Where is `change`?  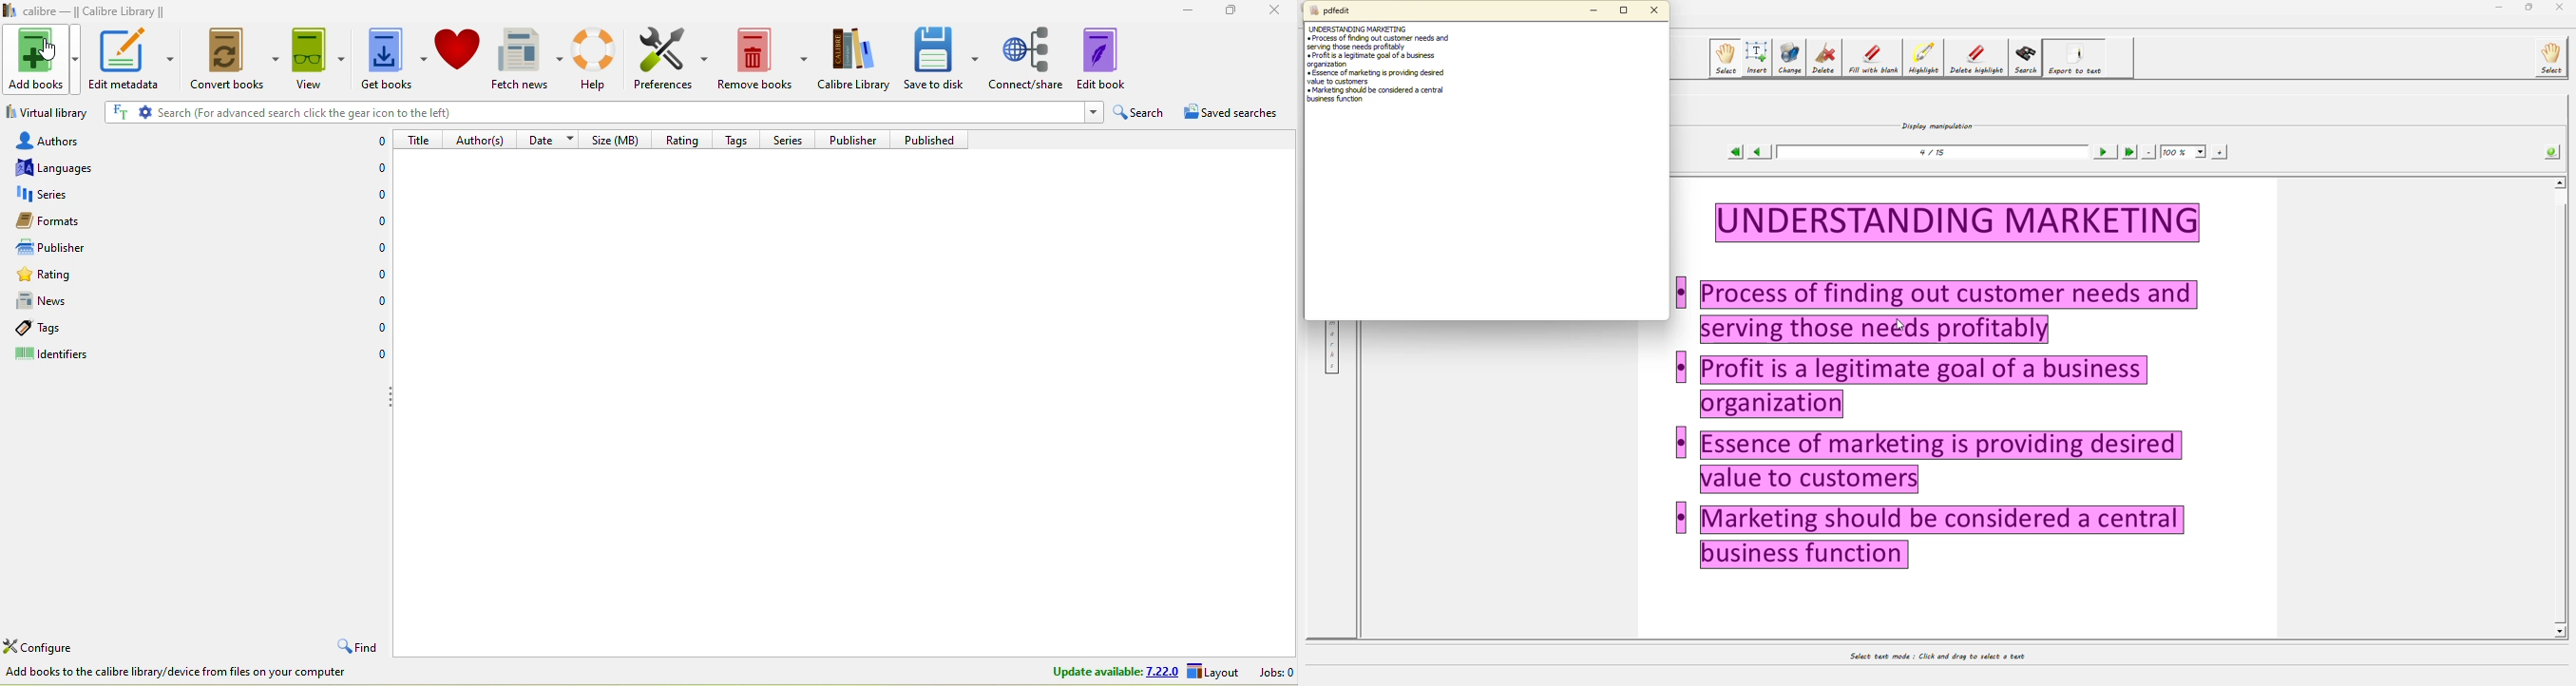 change is located at coordinates (1788, 57).